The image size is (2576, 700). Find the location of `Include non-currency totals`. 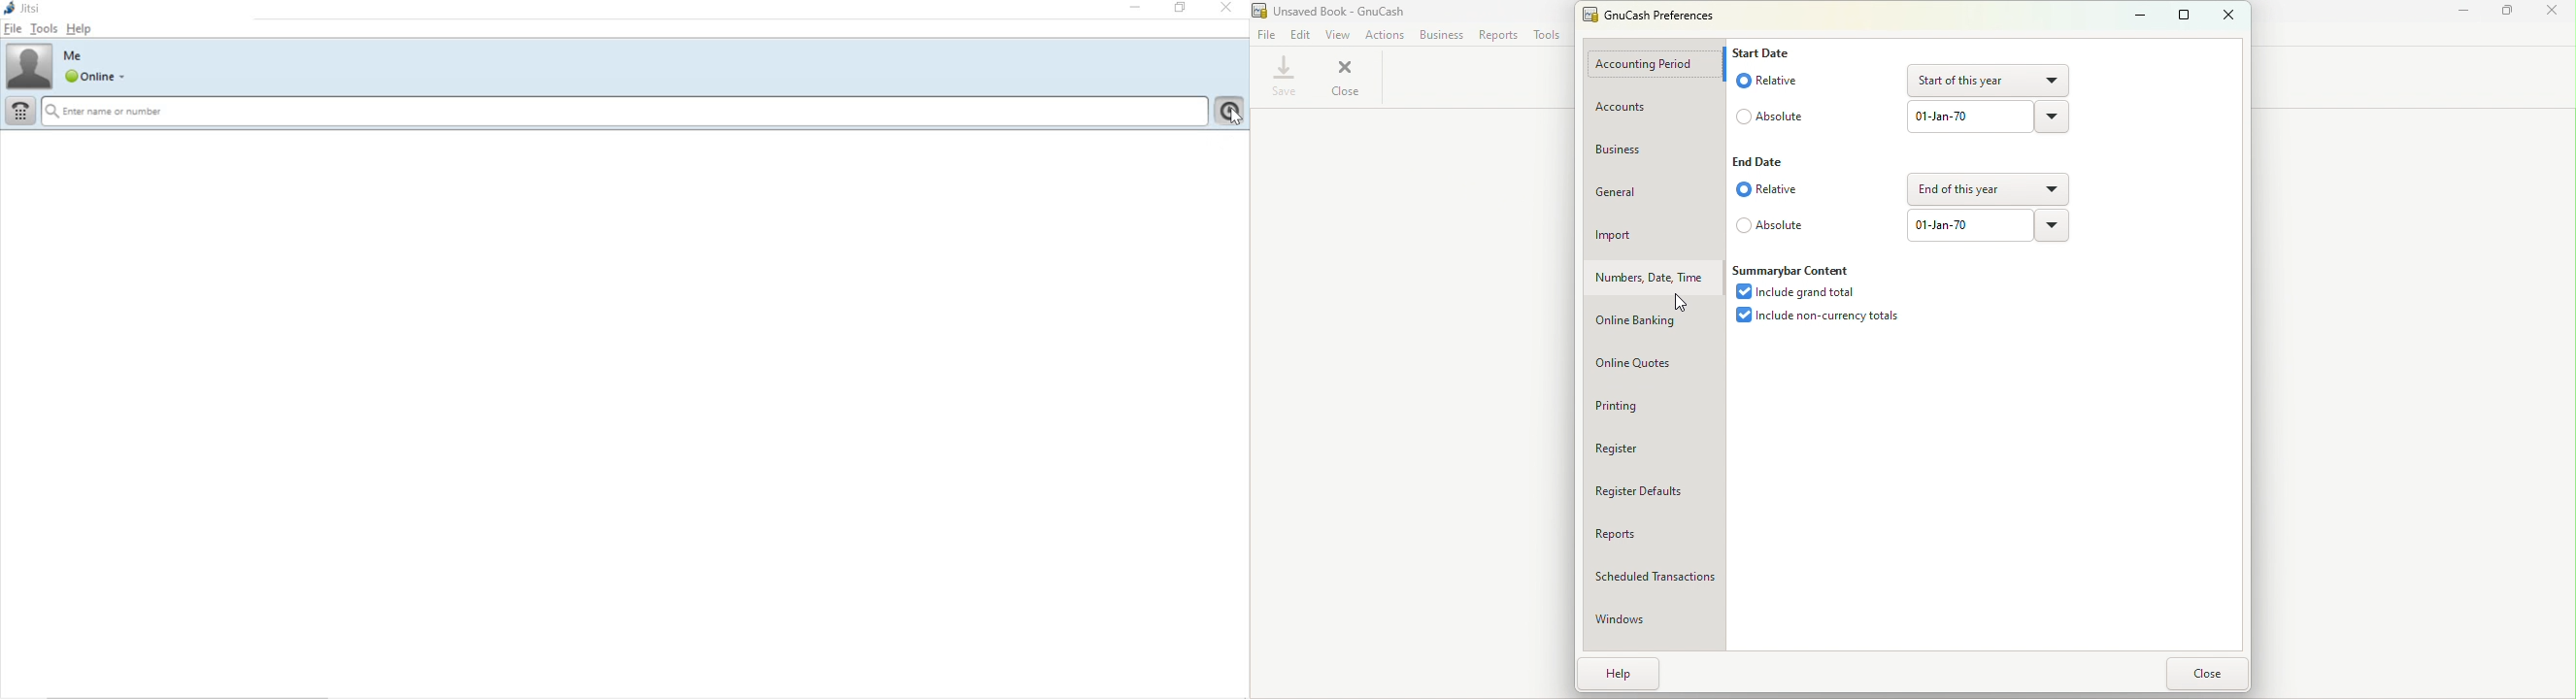

Include non-currency totals is located at coordinates (1813, 315).